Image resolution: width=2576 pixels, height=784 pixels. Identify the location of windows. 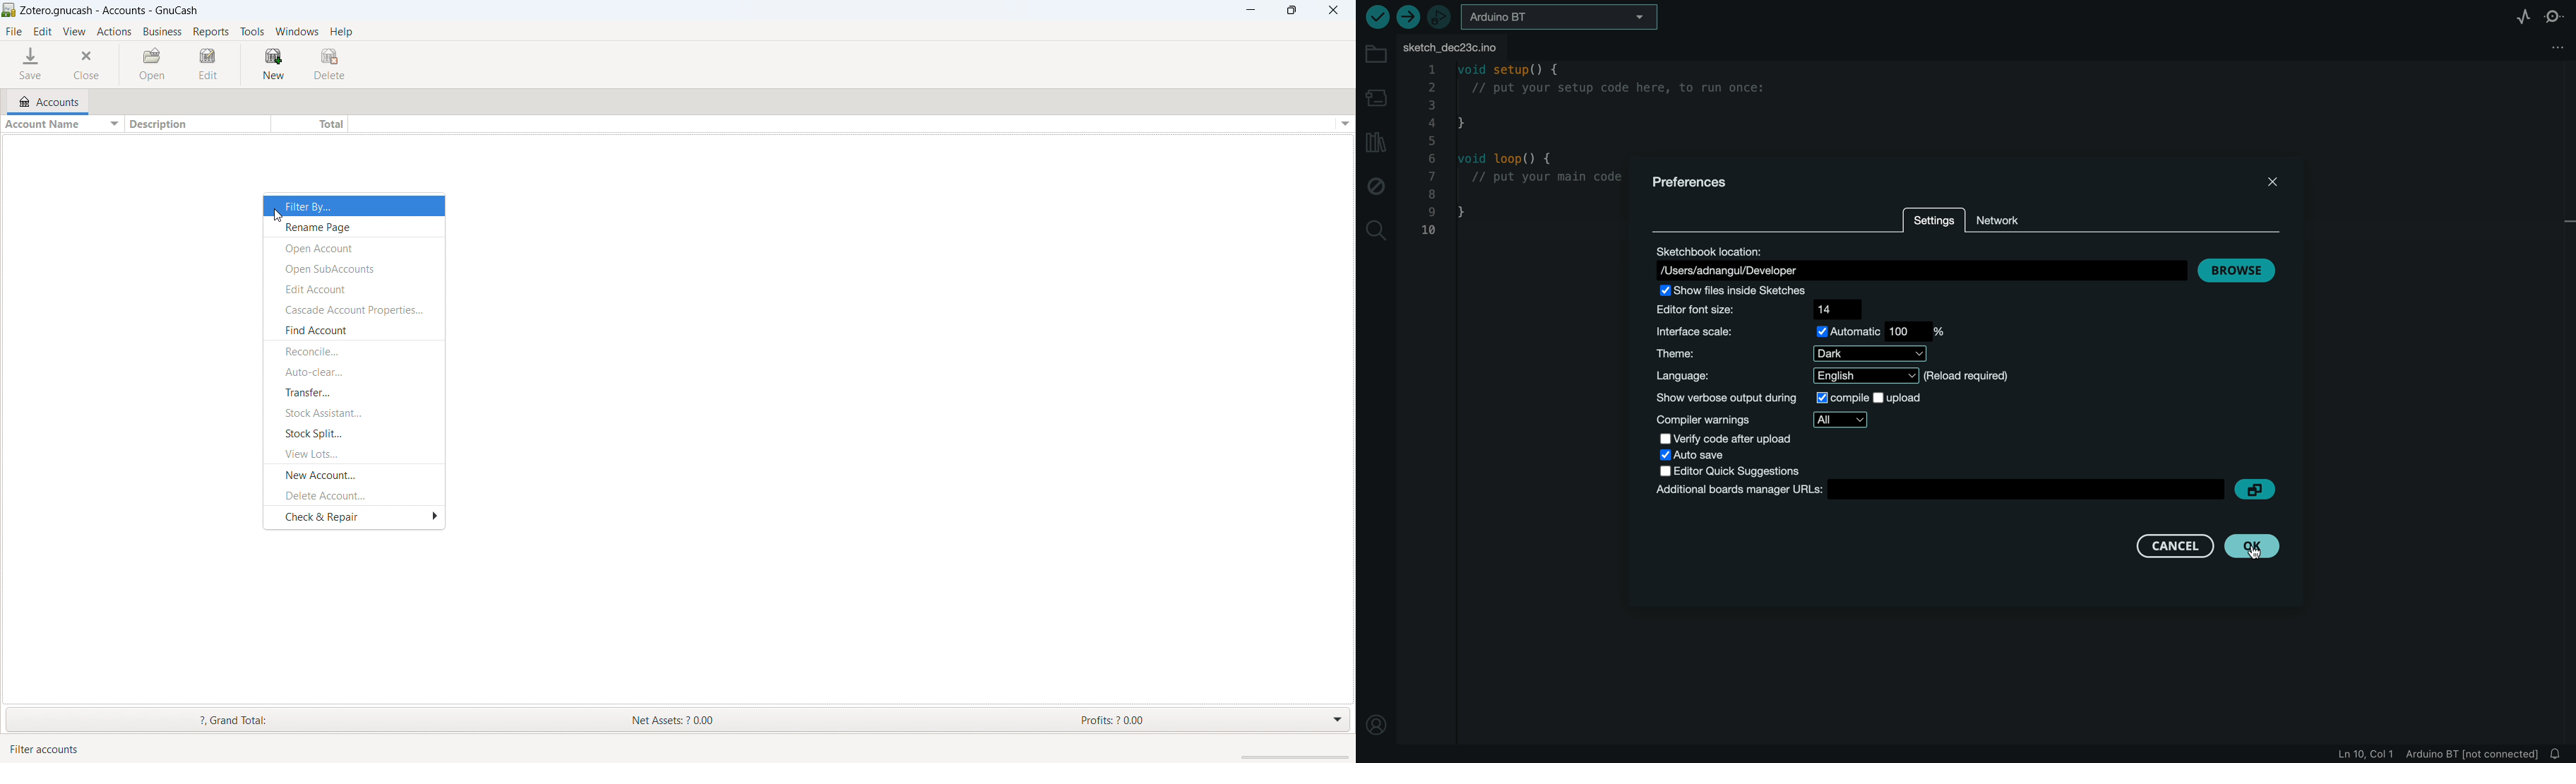
(297, 32).